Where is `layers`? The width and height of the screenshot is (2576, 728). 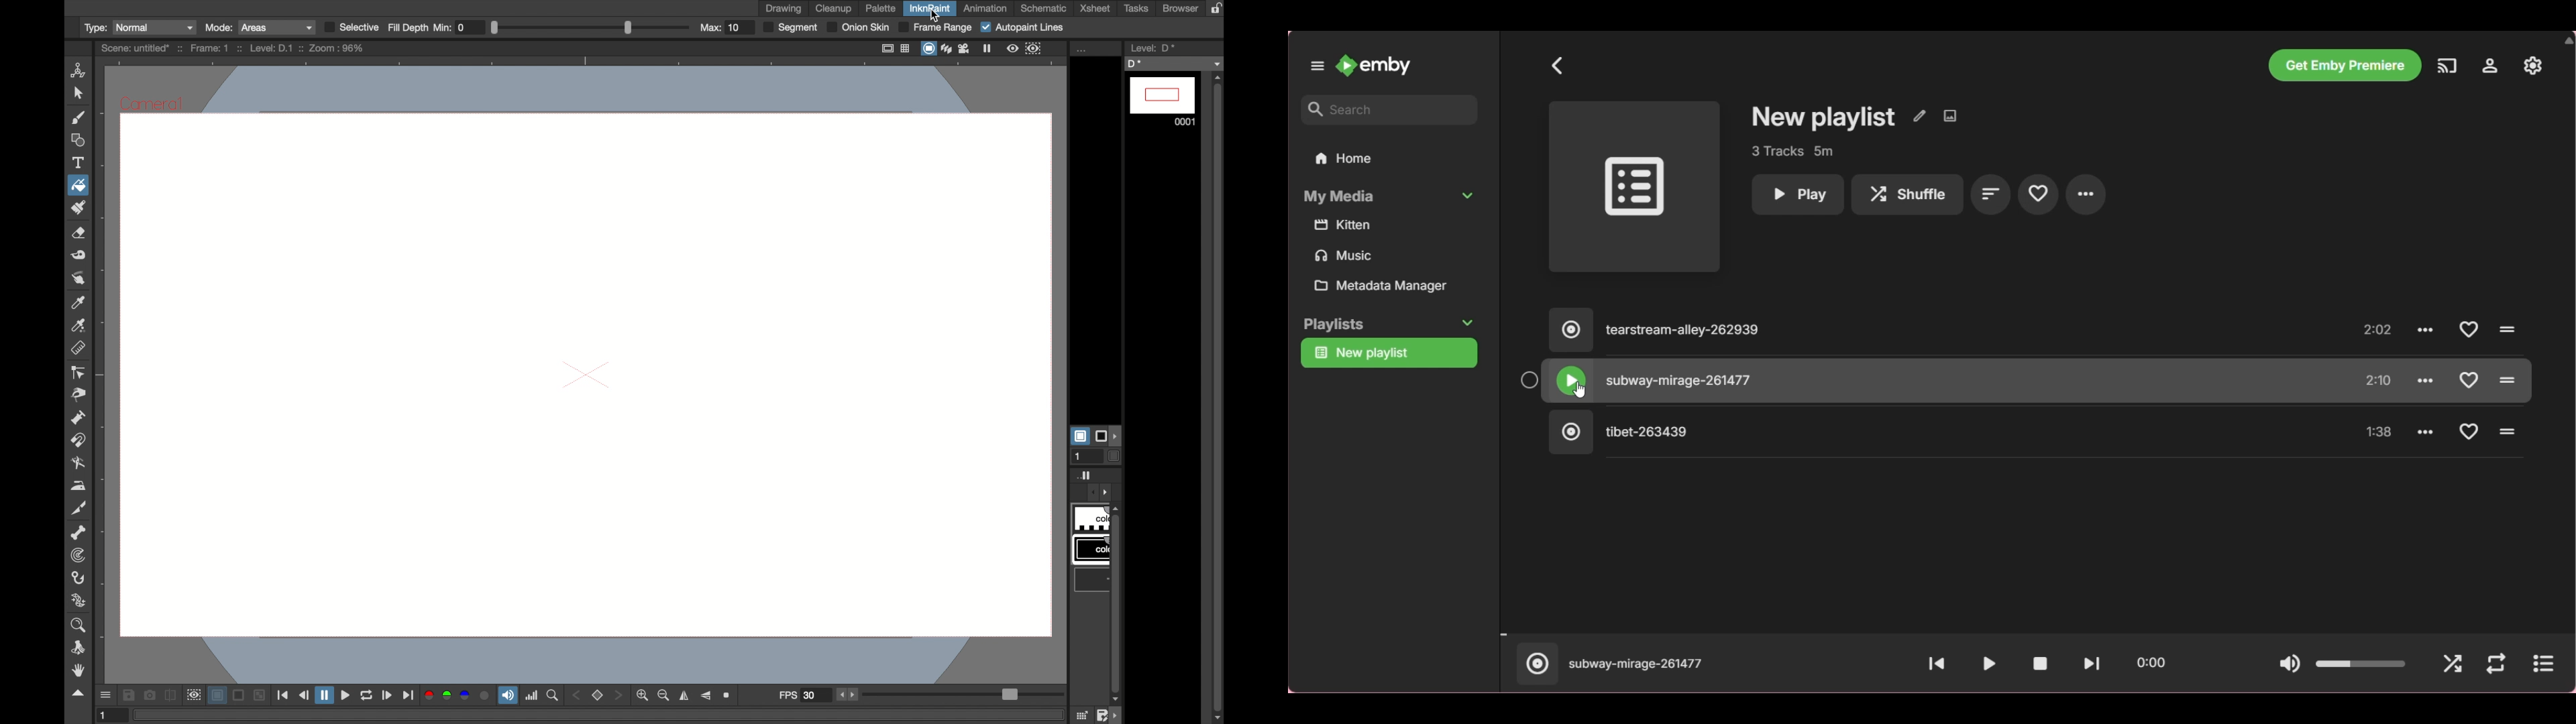 layers is located at coordinates (945, 48).